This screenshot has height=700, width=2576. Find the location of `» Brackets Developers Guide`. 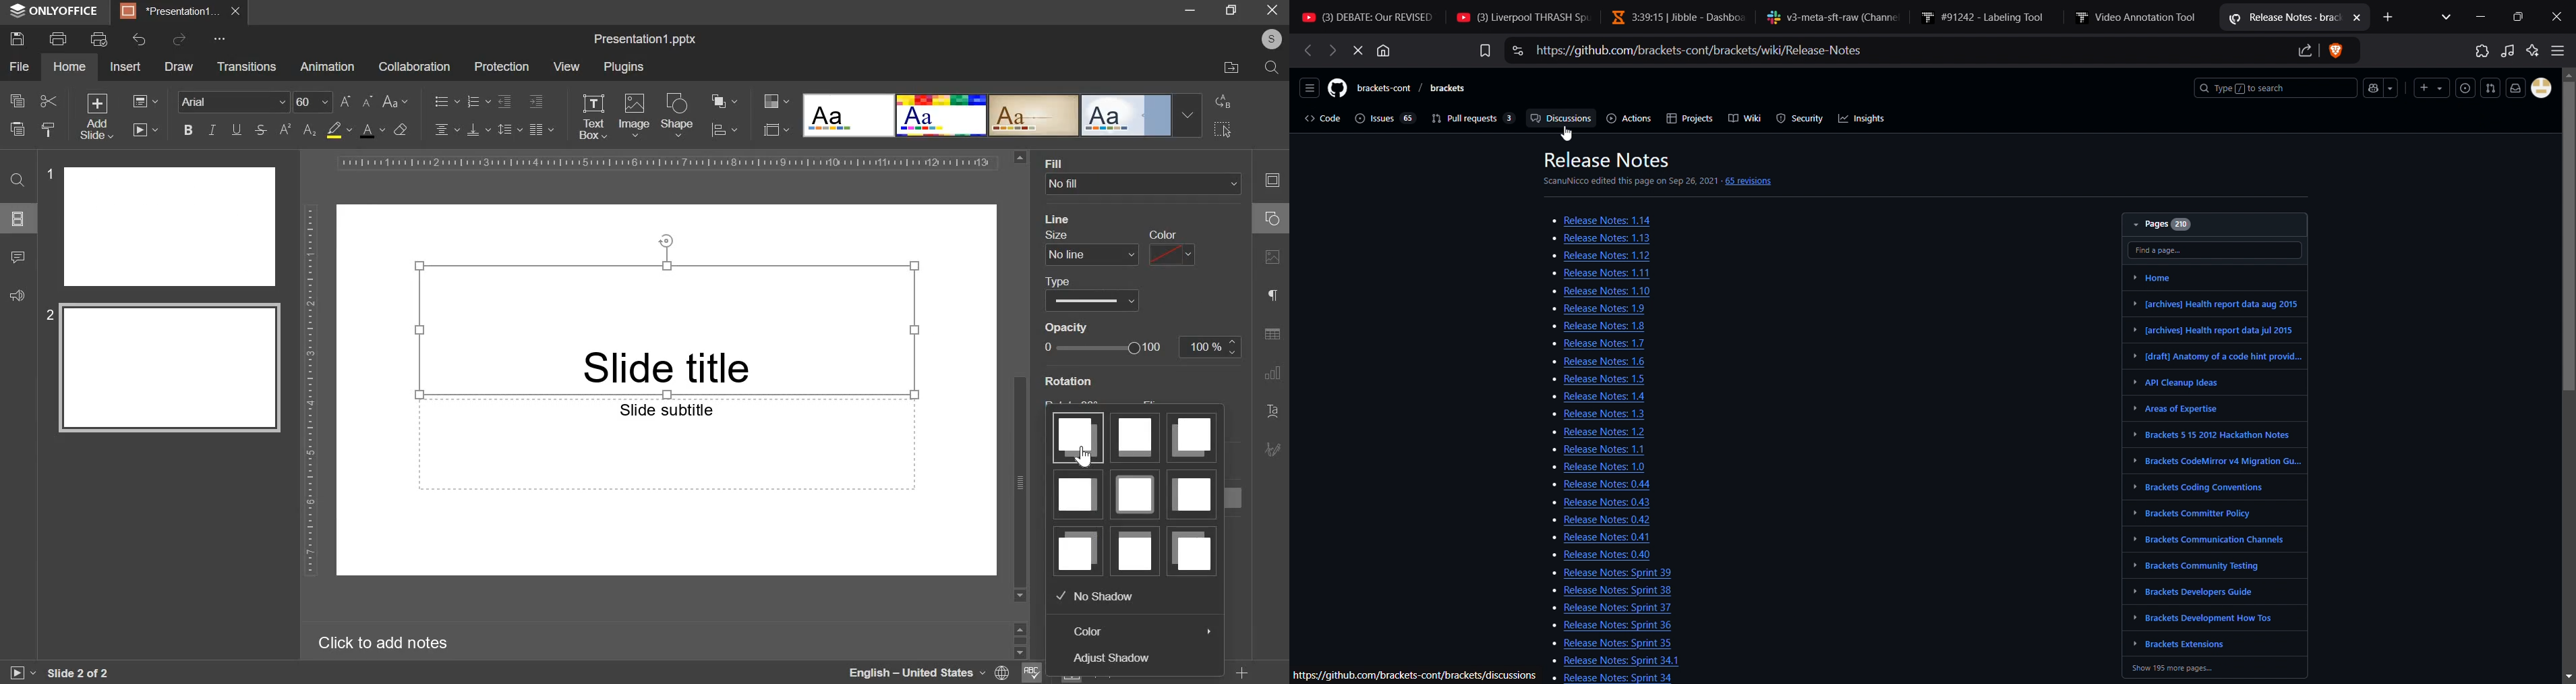

» Brackets Developers Guide is located at coordinates (2190, 590).